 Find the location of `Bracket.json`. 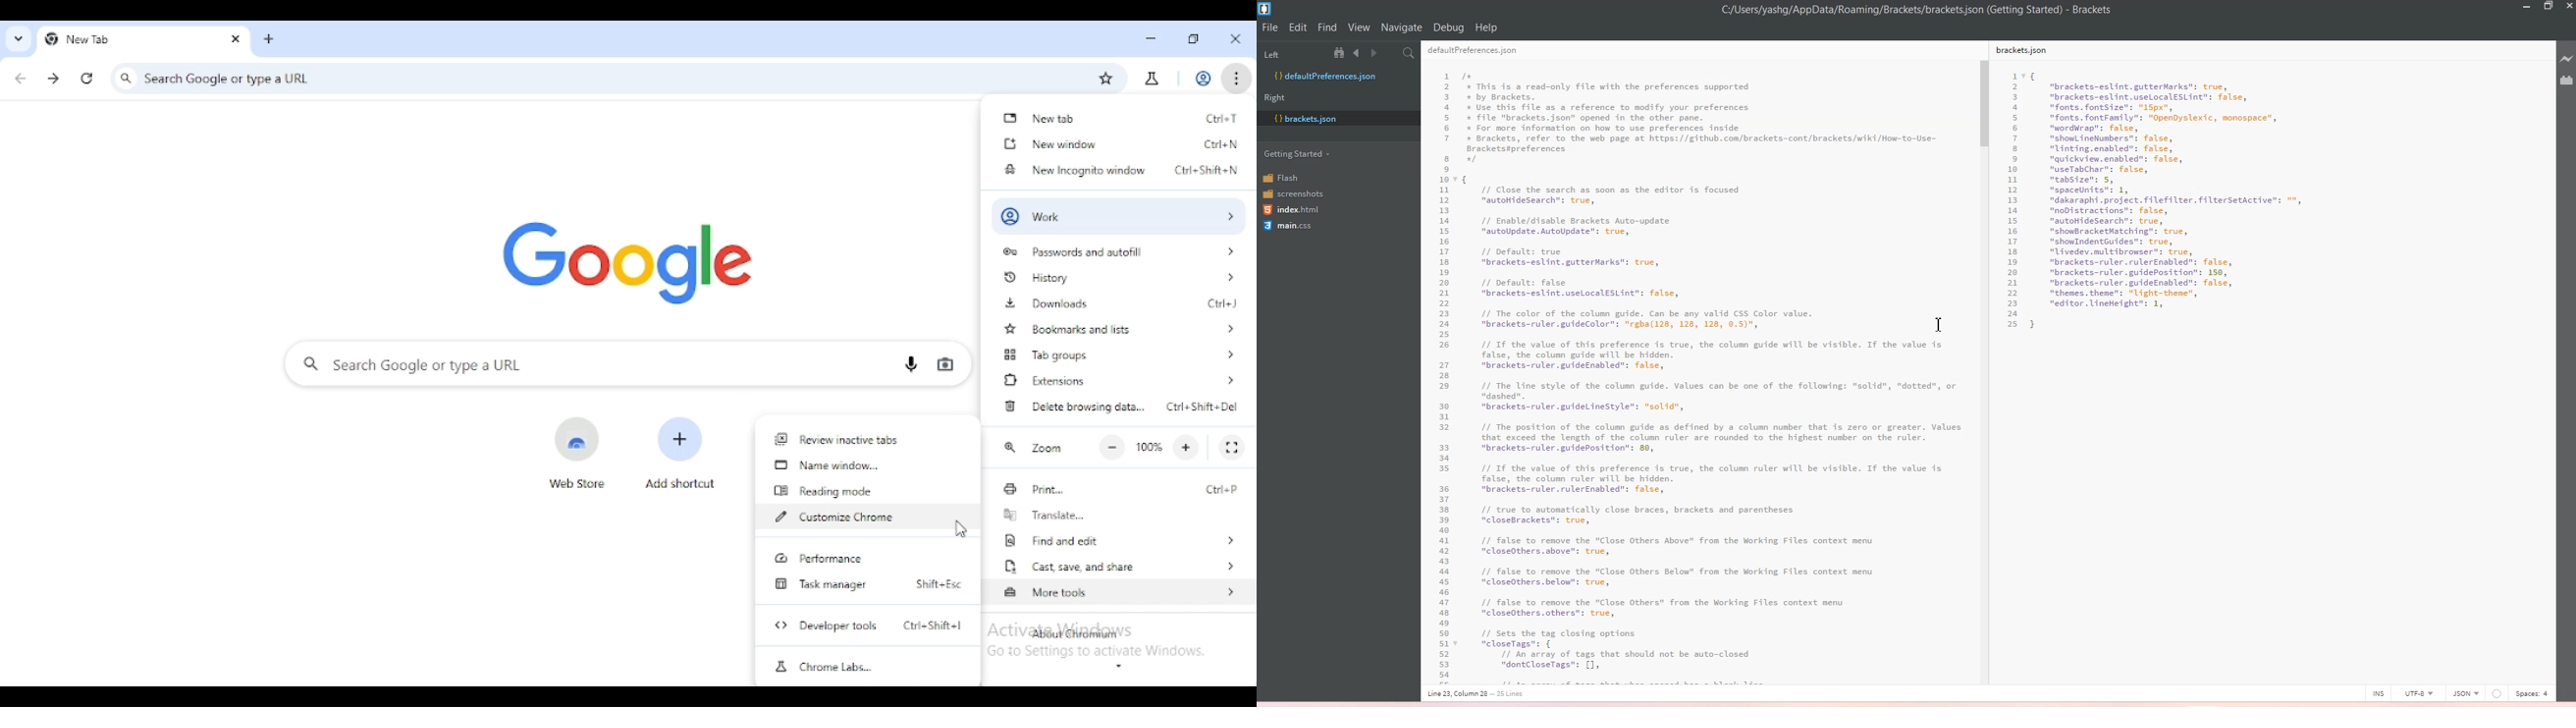

Bracket.json is located at coordinates (1305, 119).